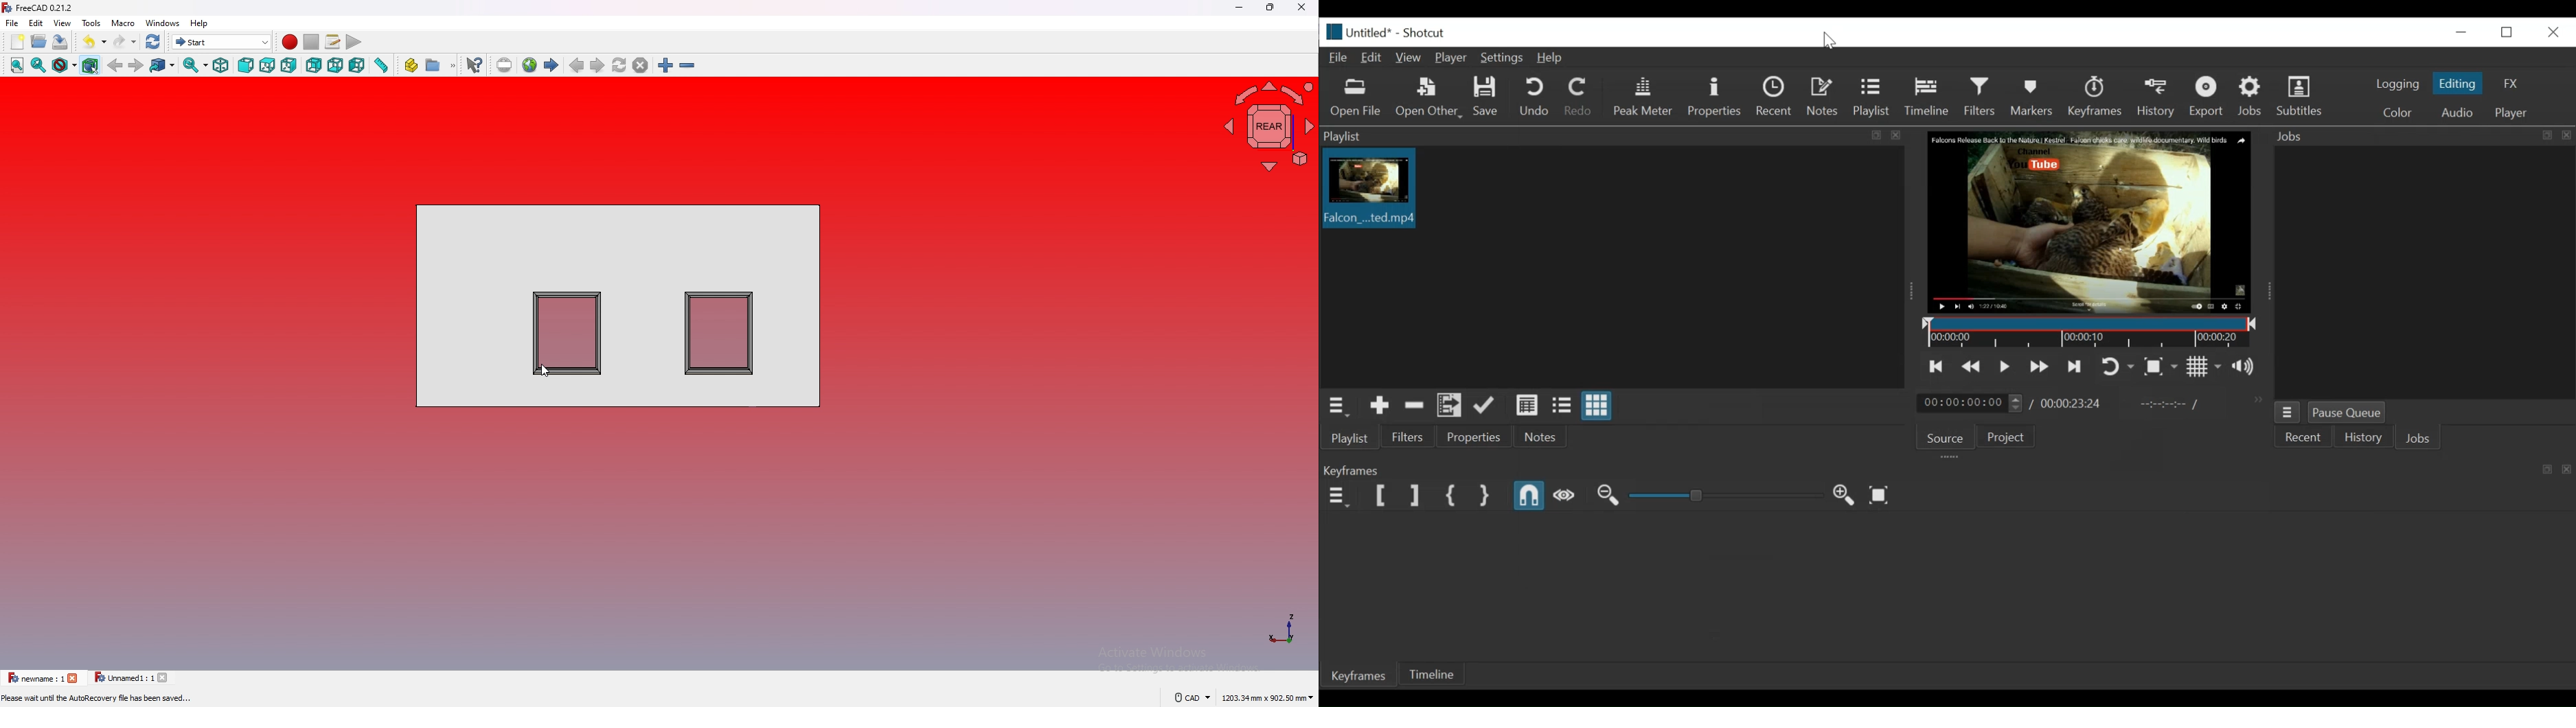 The image size is (2576, 728). Describe the element at coordinates (1534, 98) in the screenshot. I see `Undo` at that location.